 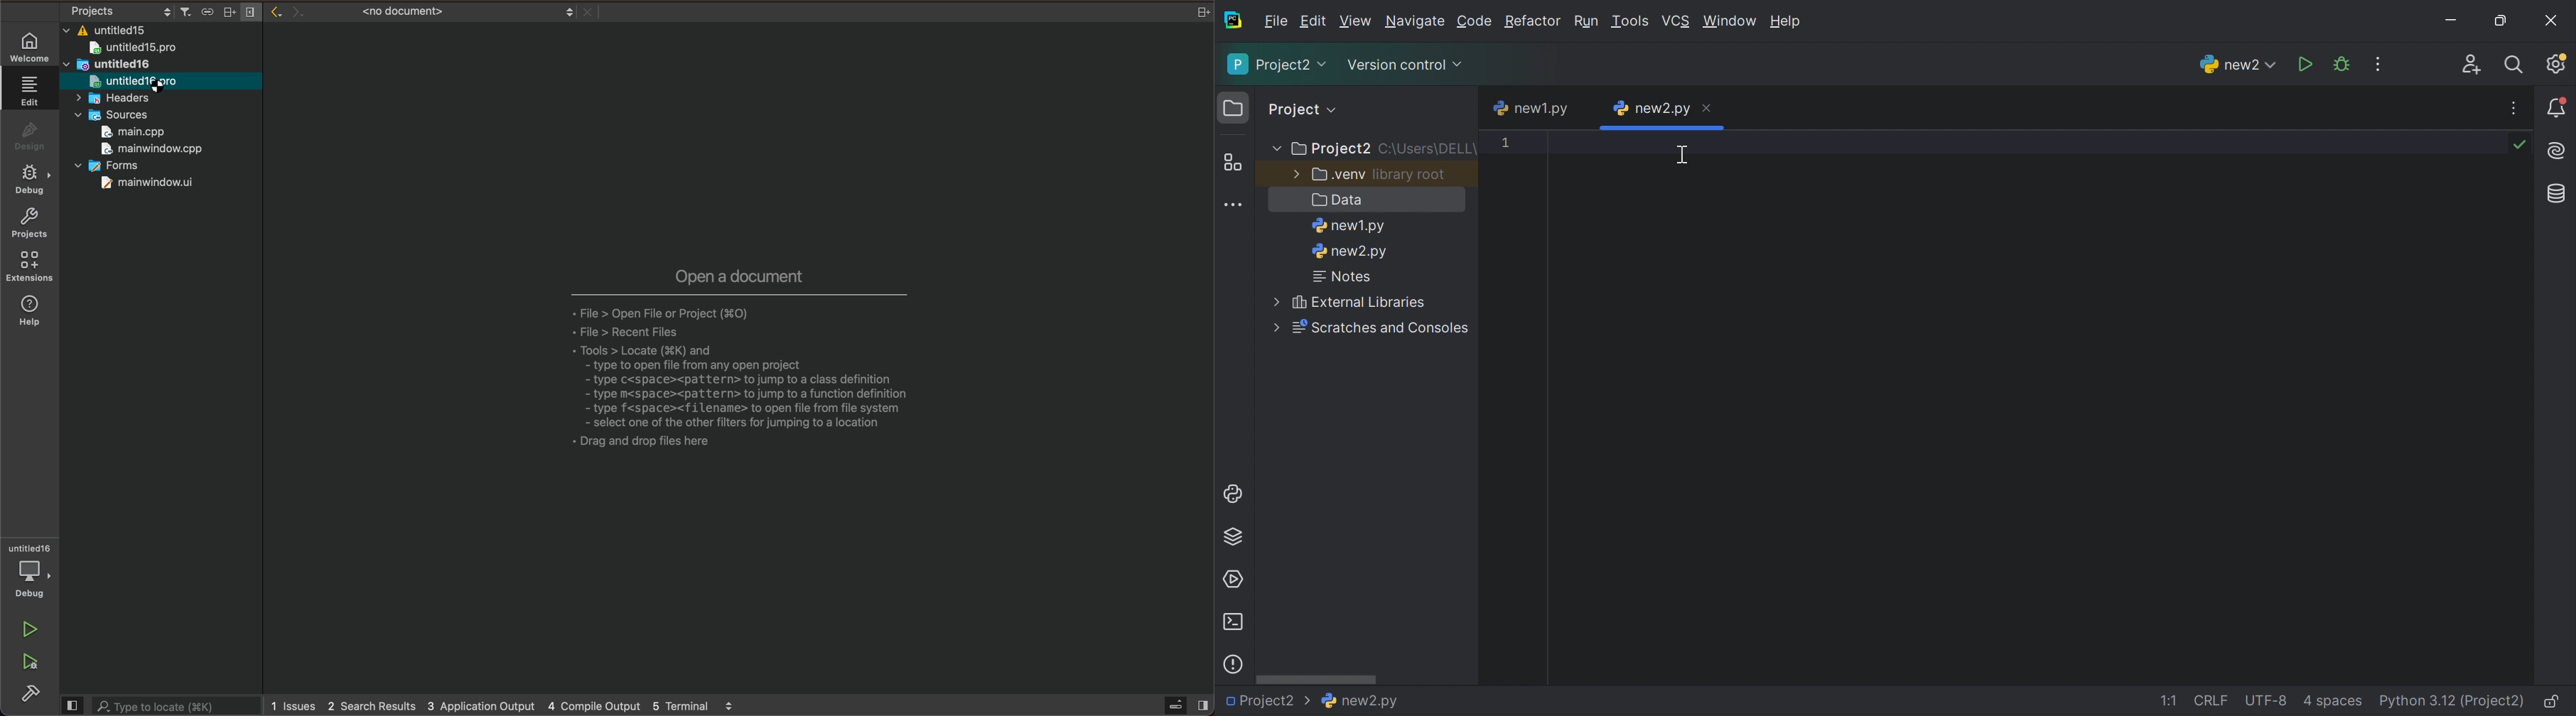 What do you see at coordinates (35, 180) in the screenshot?
I see `debug` at bounding box center [35, 180].